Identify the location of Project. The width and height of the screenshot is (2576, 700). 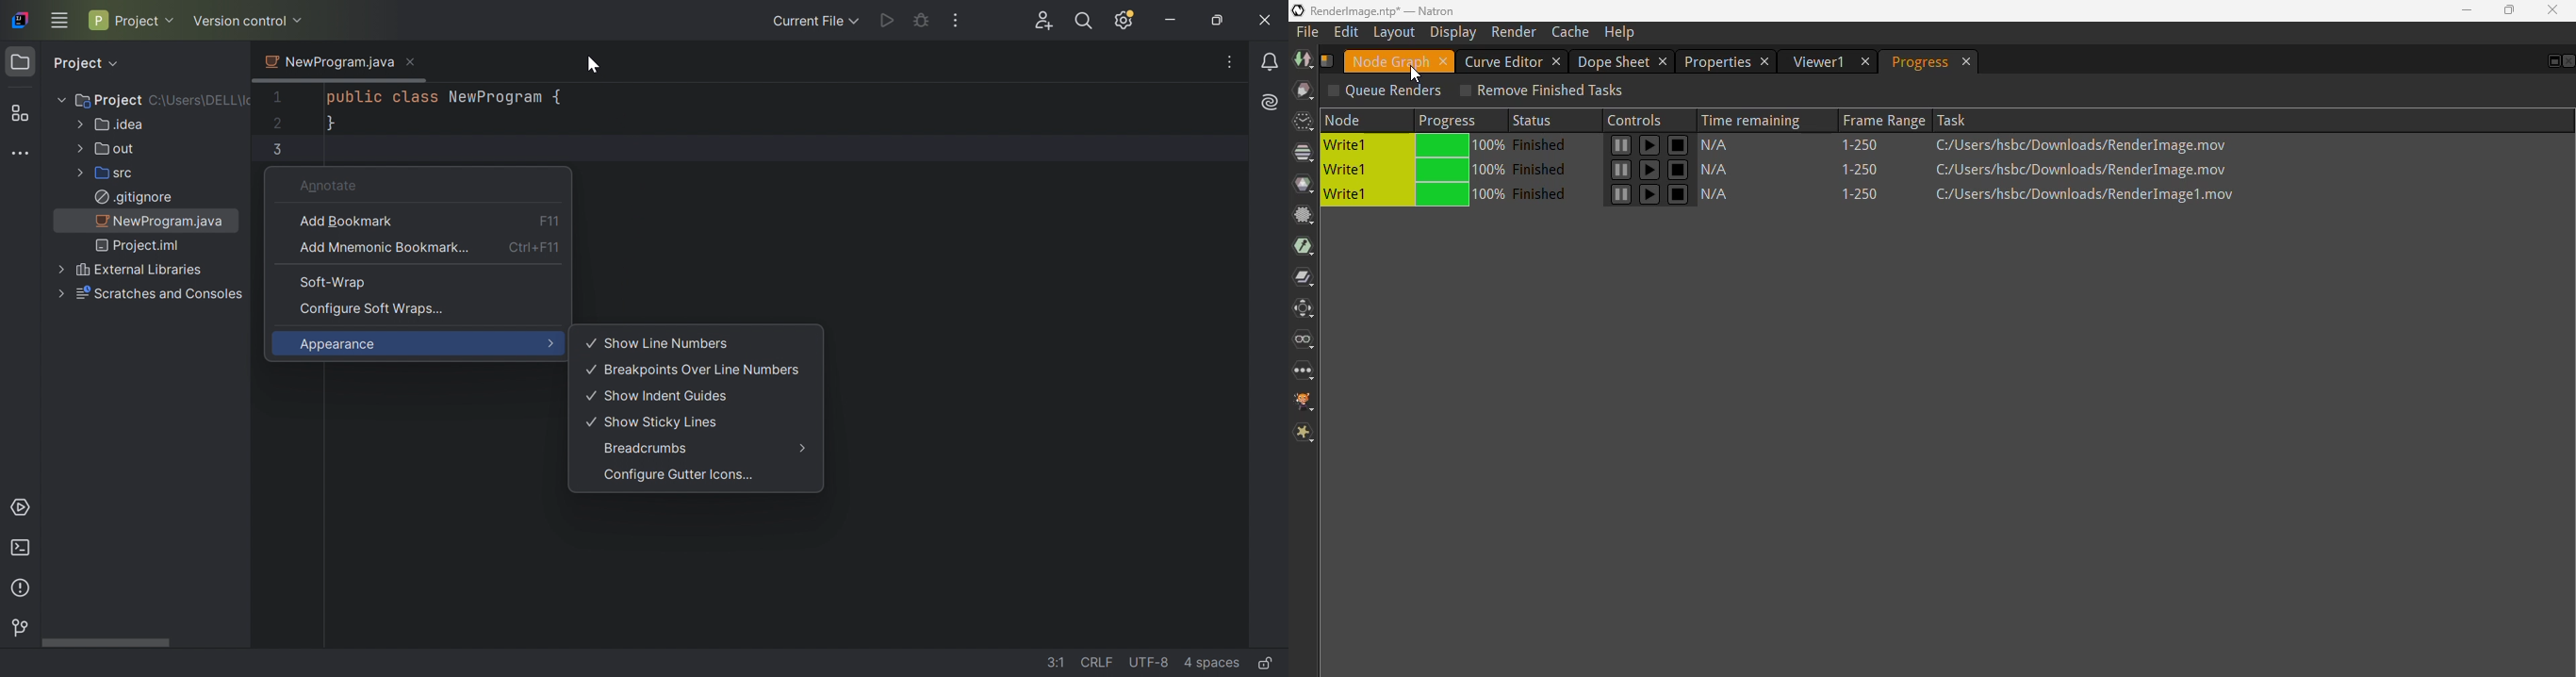
(23, 63).